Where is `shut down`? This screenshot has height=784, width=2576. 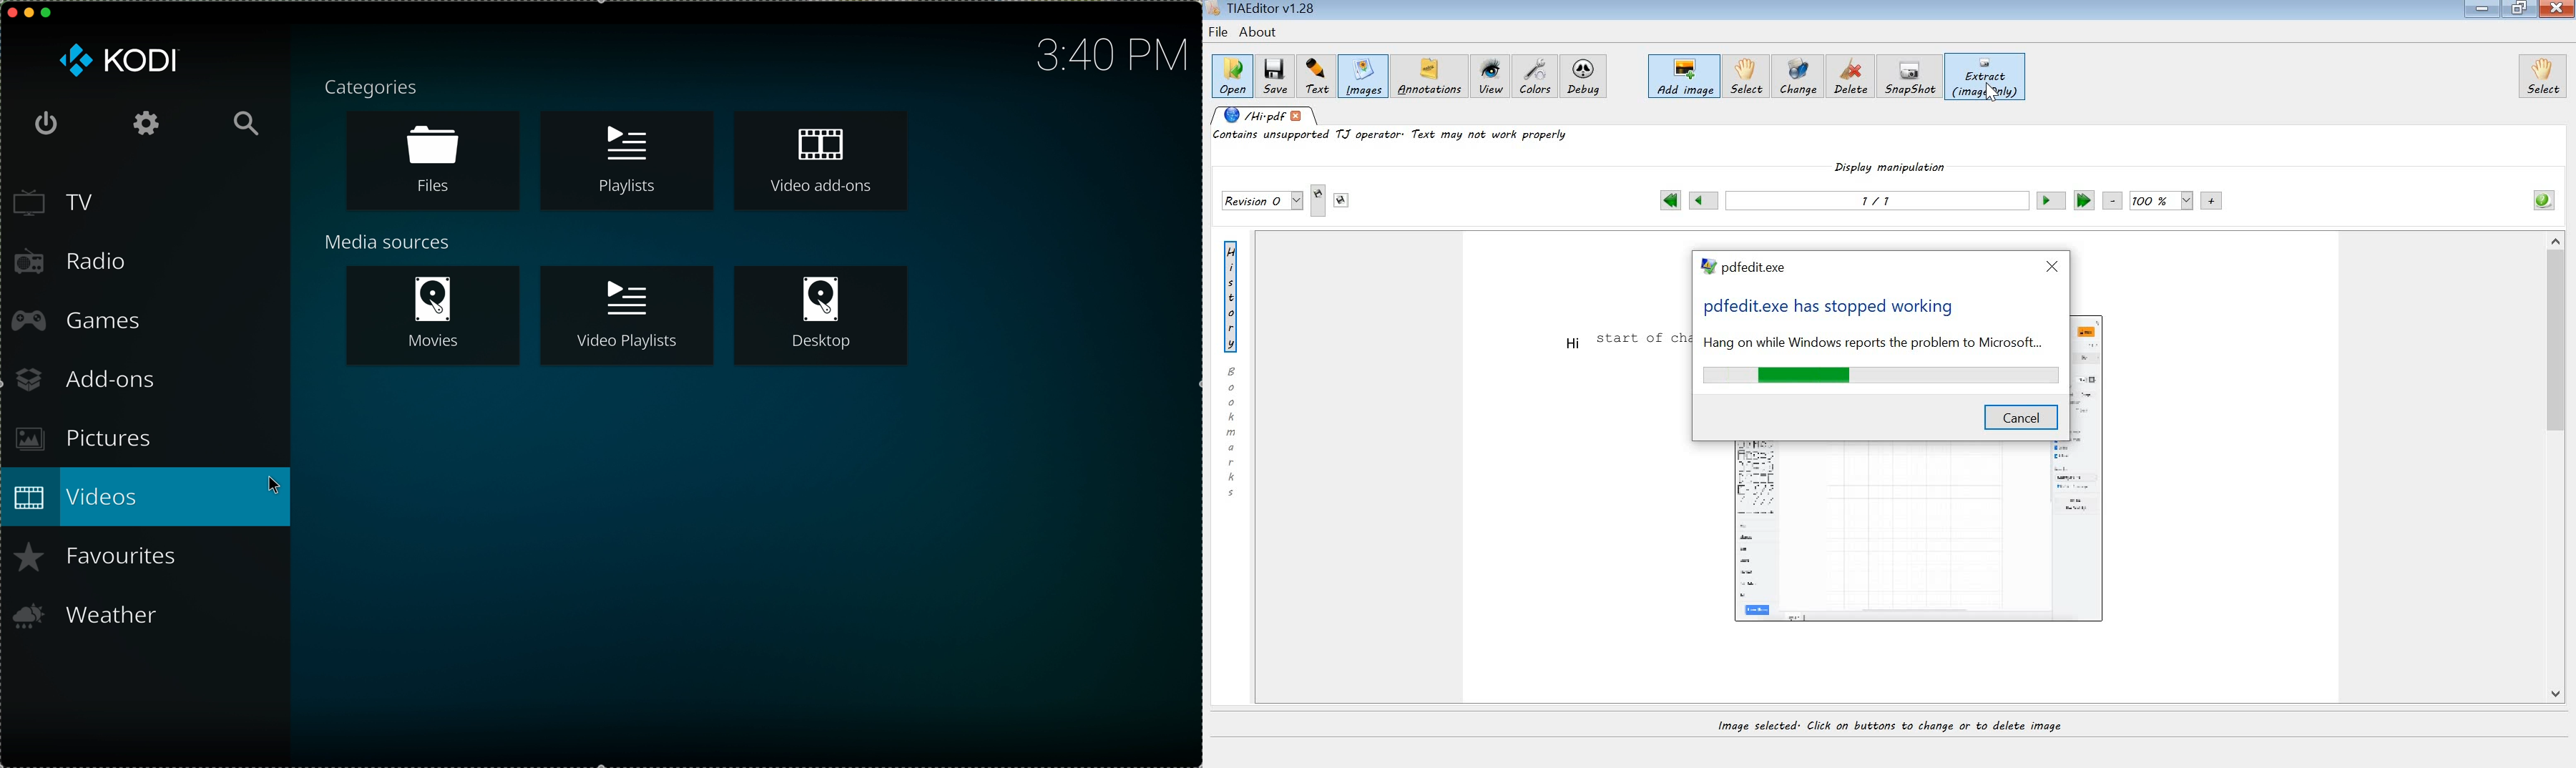
shut down is located at coordinates (46, 123).